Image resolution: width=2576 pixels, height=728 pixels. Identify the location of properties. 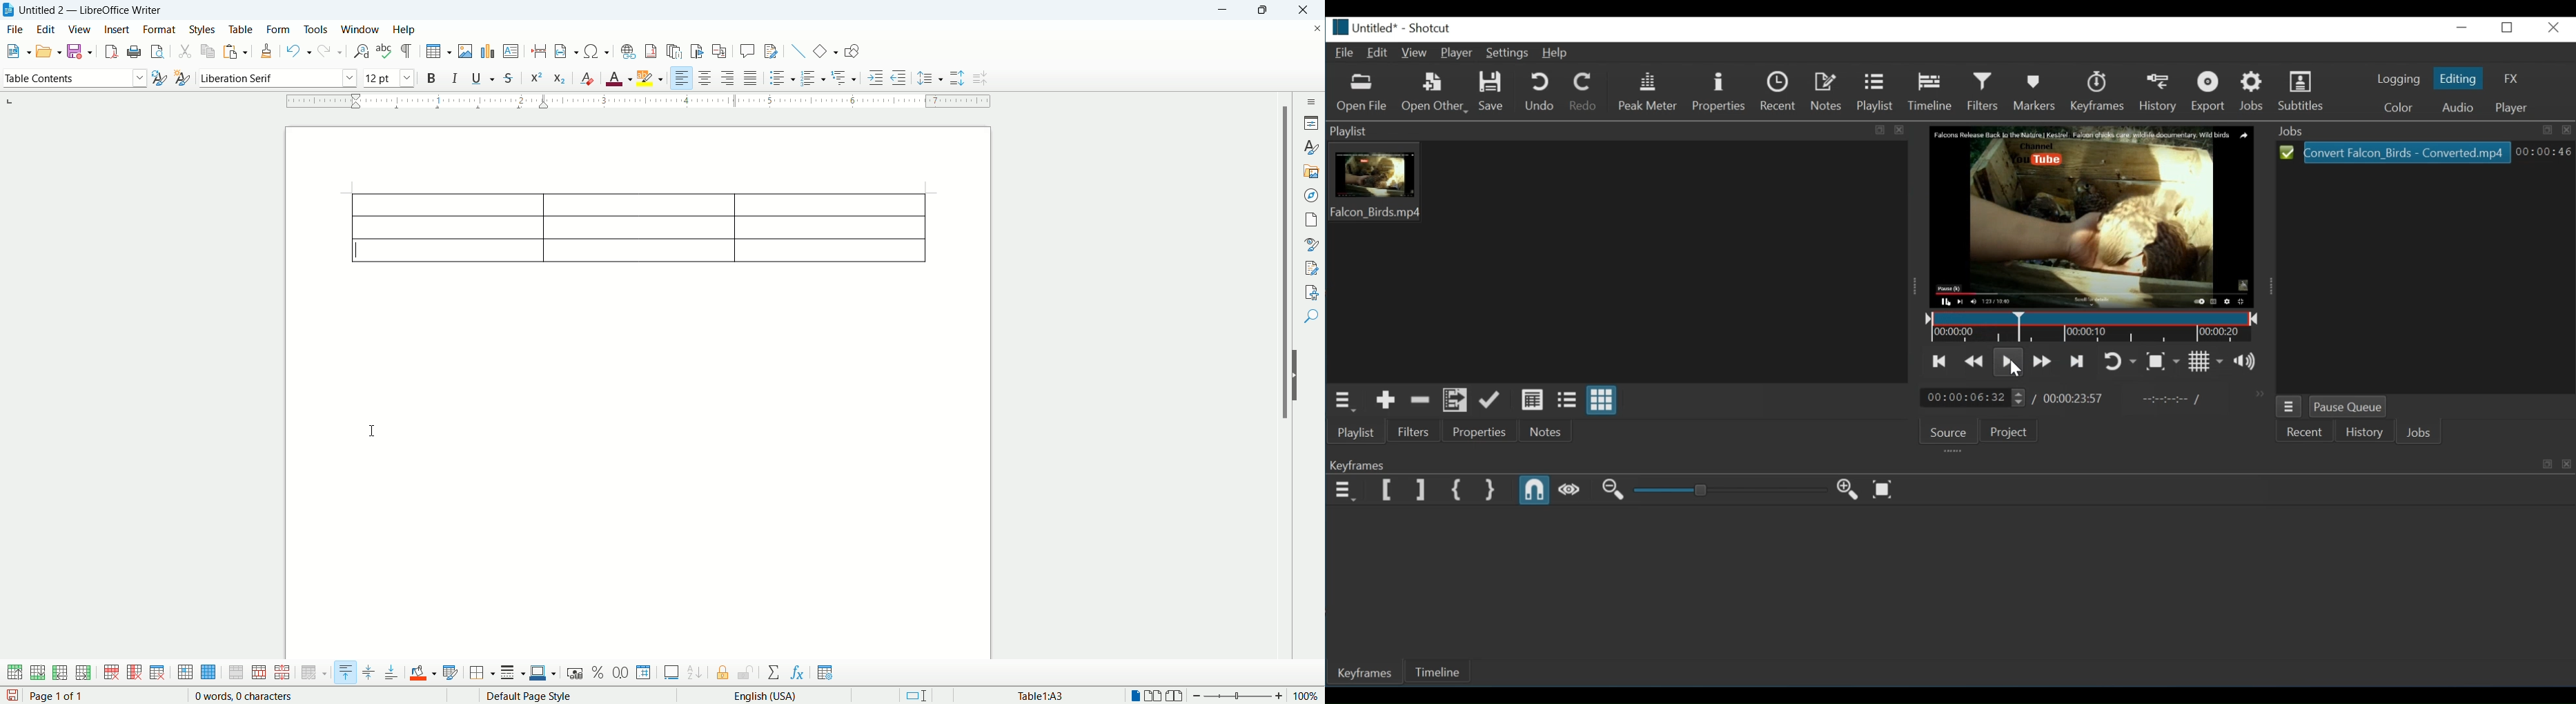
(1312, 124).